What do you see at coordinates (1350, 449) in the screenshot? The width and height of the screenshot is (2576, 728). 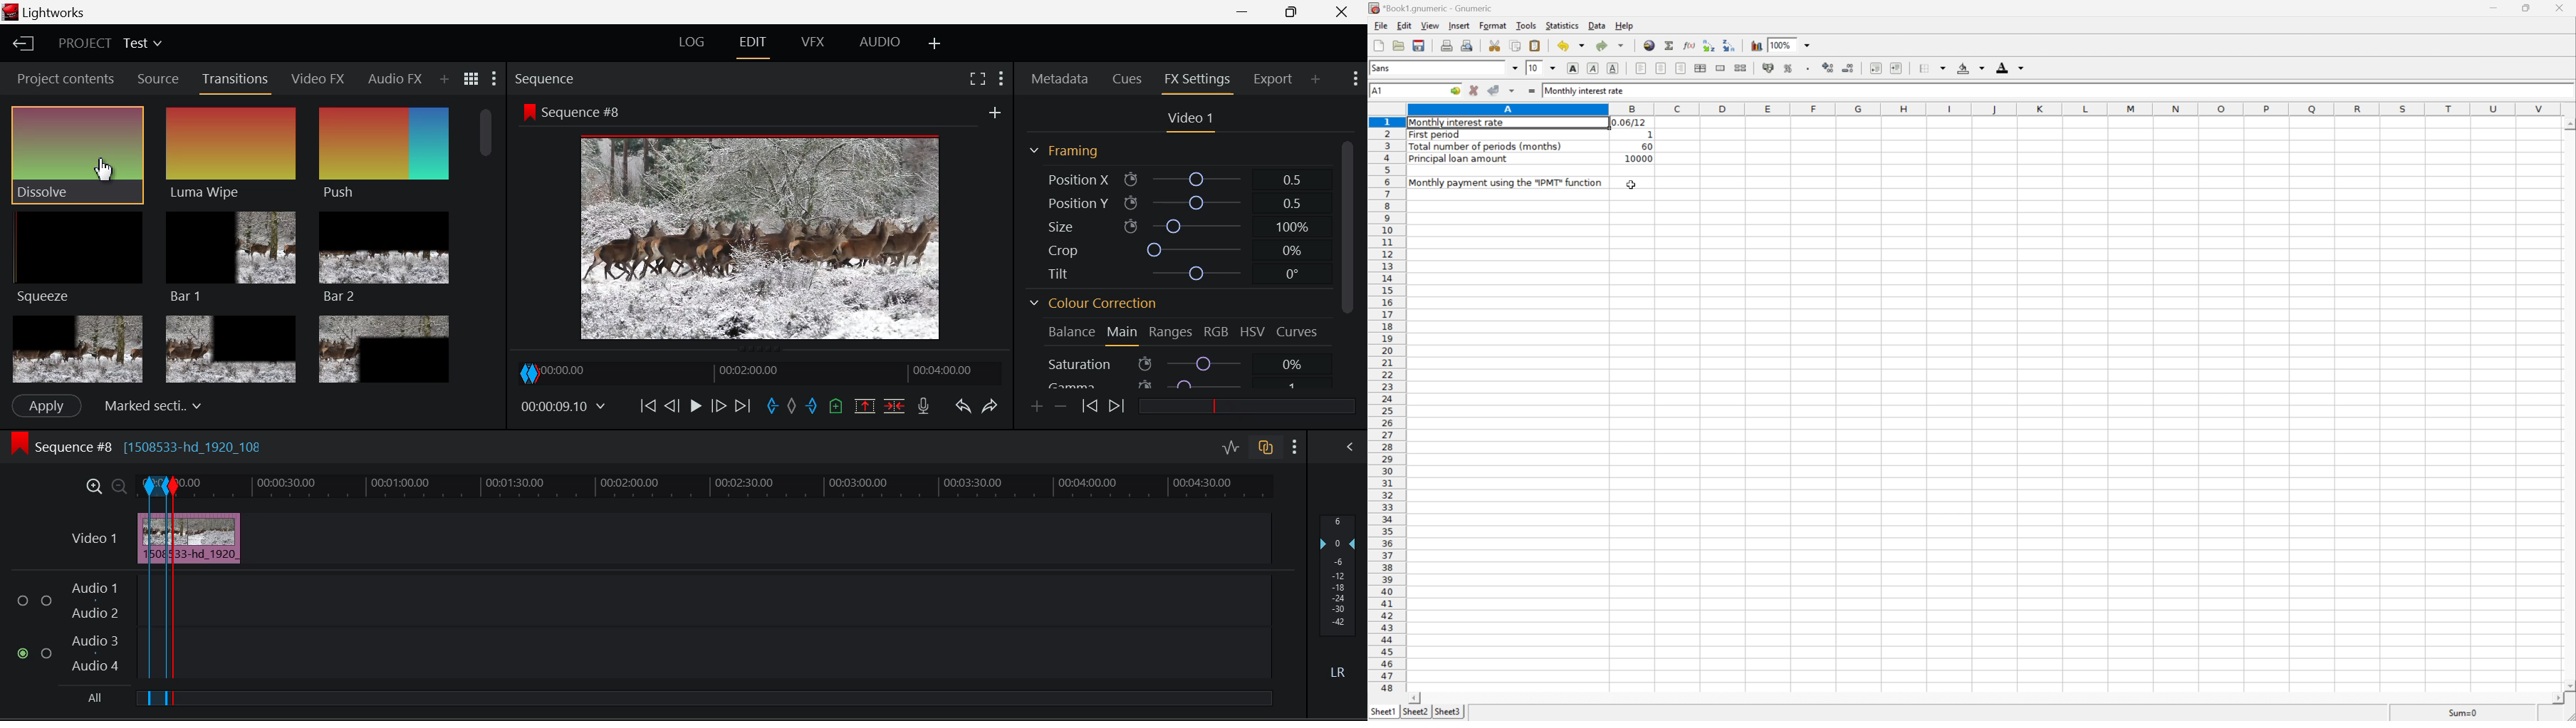 I see `Show Audio Mix` at bounding box center [1350, 449].